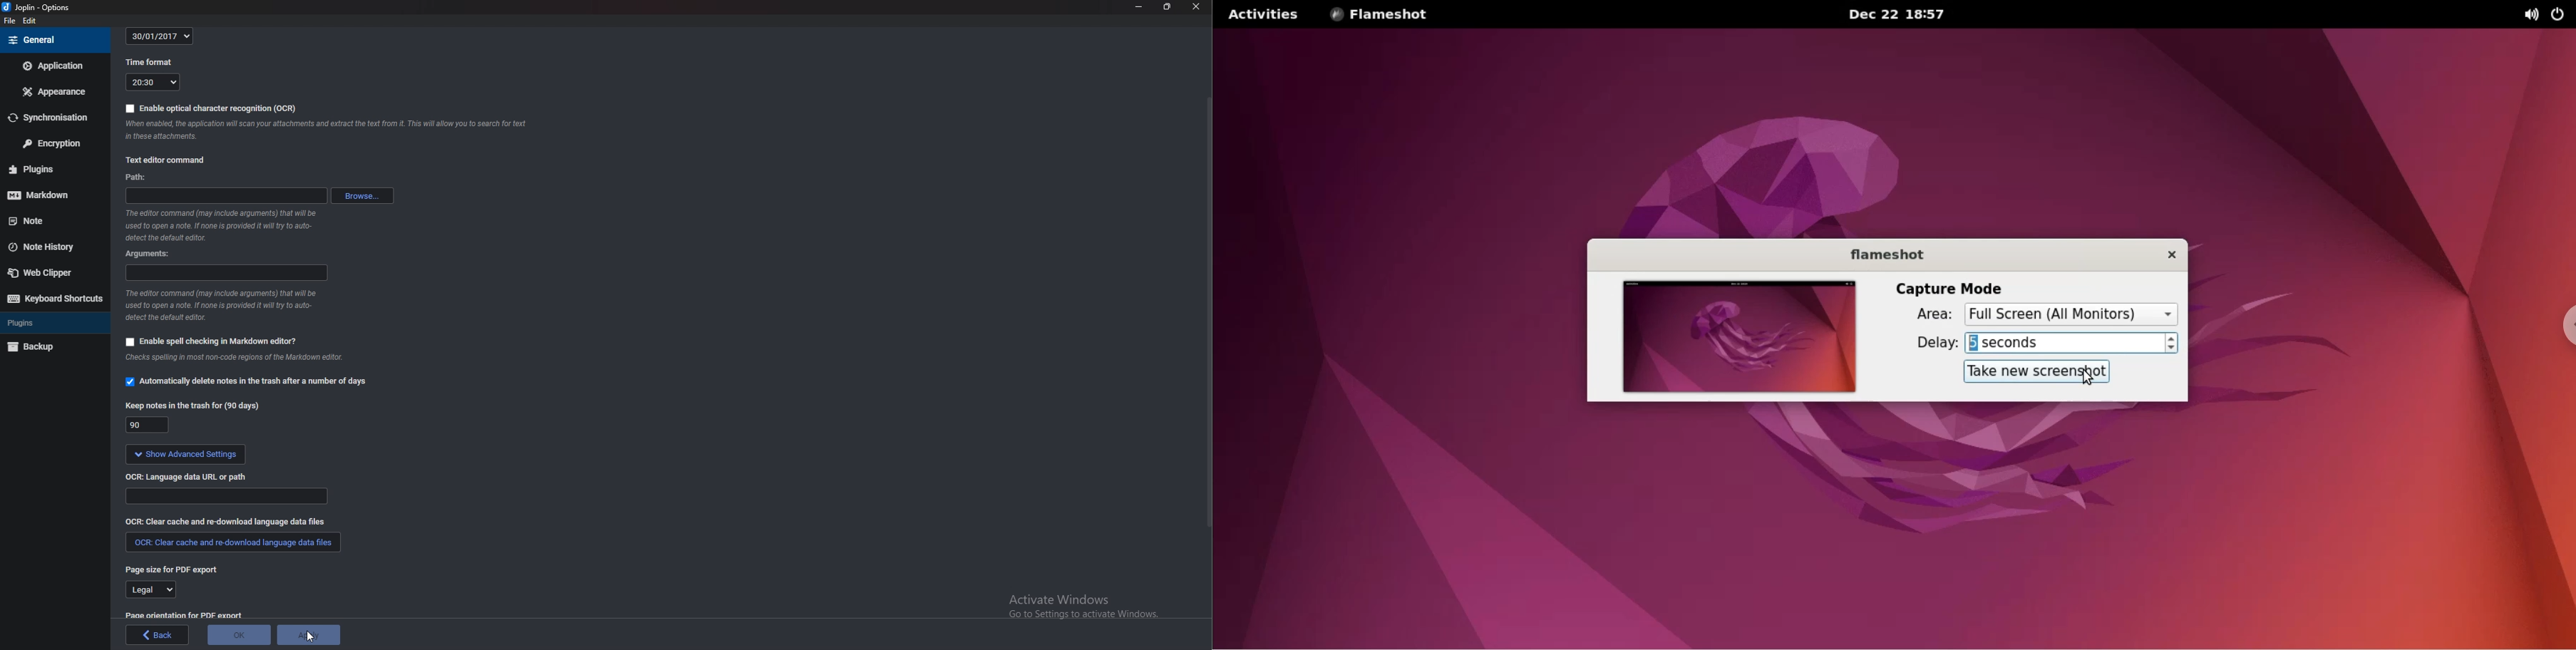 This screenshot has width=2576, height=672. I want to click on page size for P D F export, so click(172, 569).